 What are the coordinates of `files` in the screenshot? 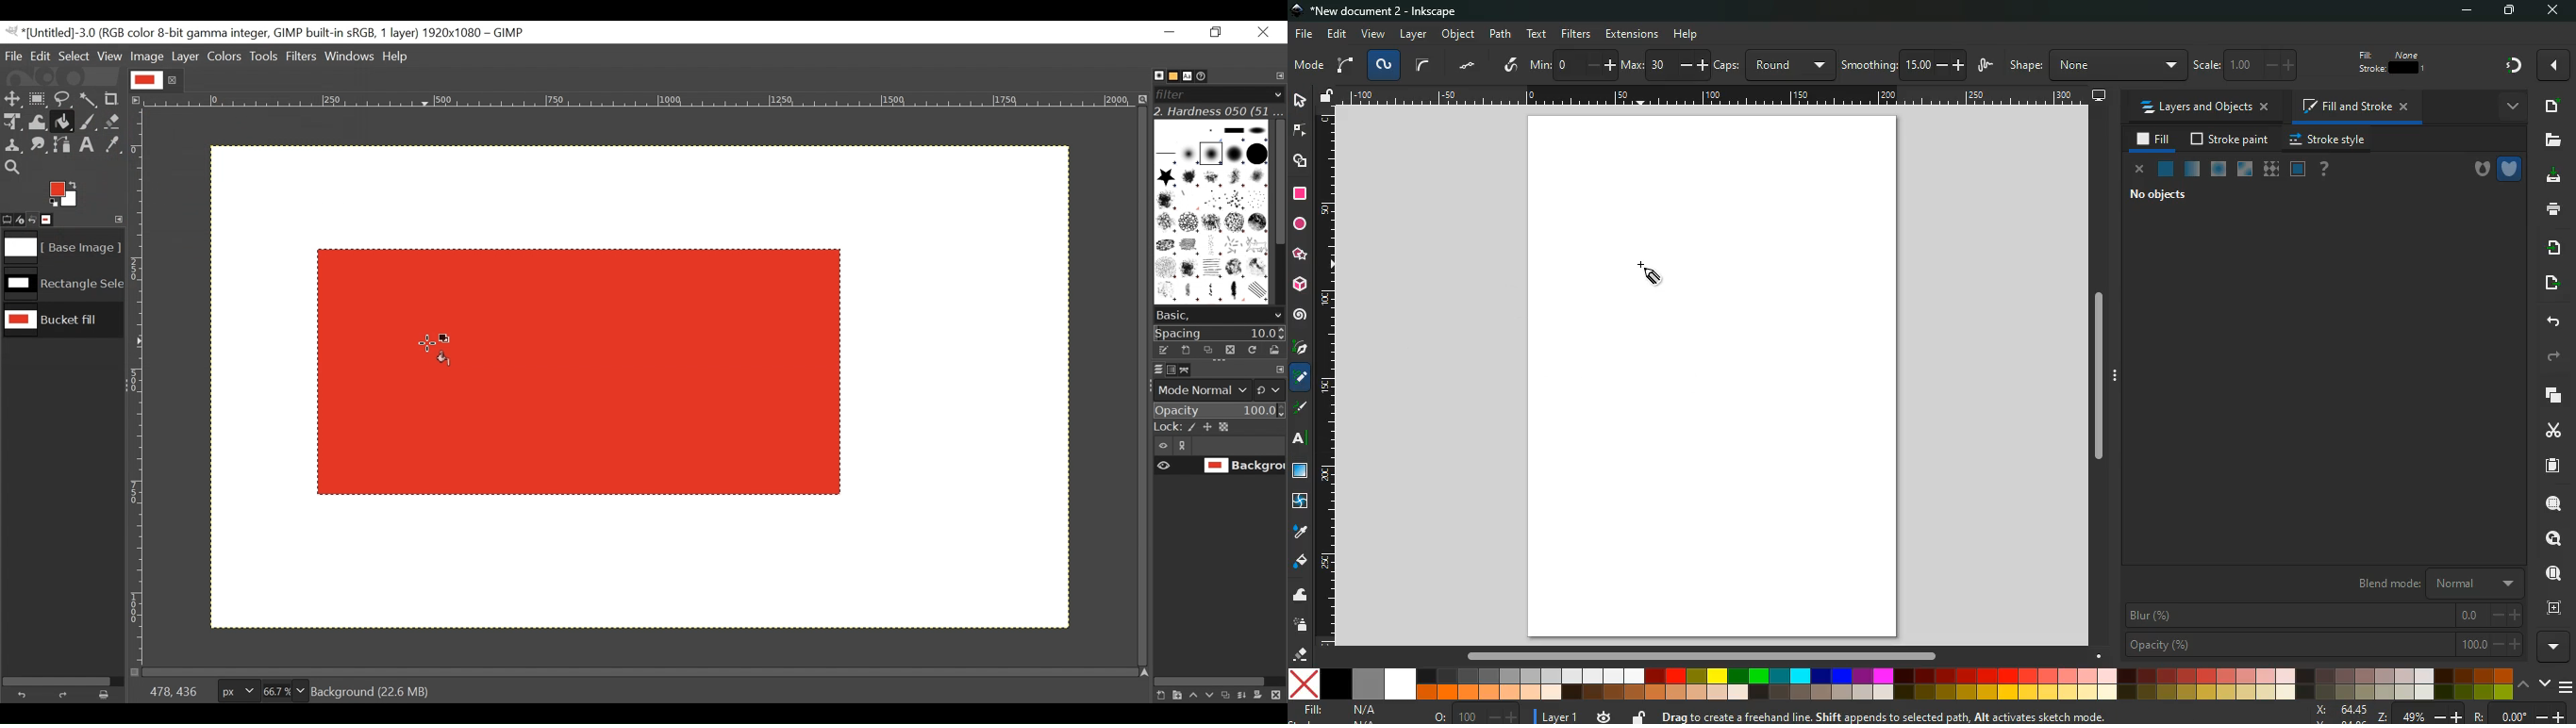 It's located at (2549, 140).